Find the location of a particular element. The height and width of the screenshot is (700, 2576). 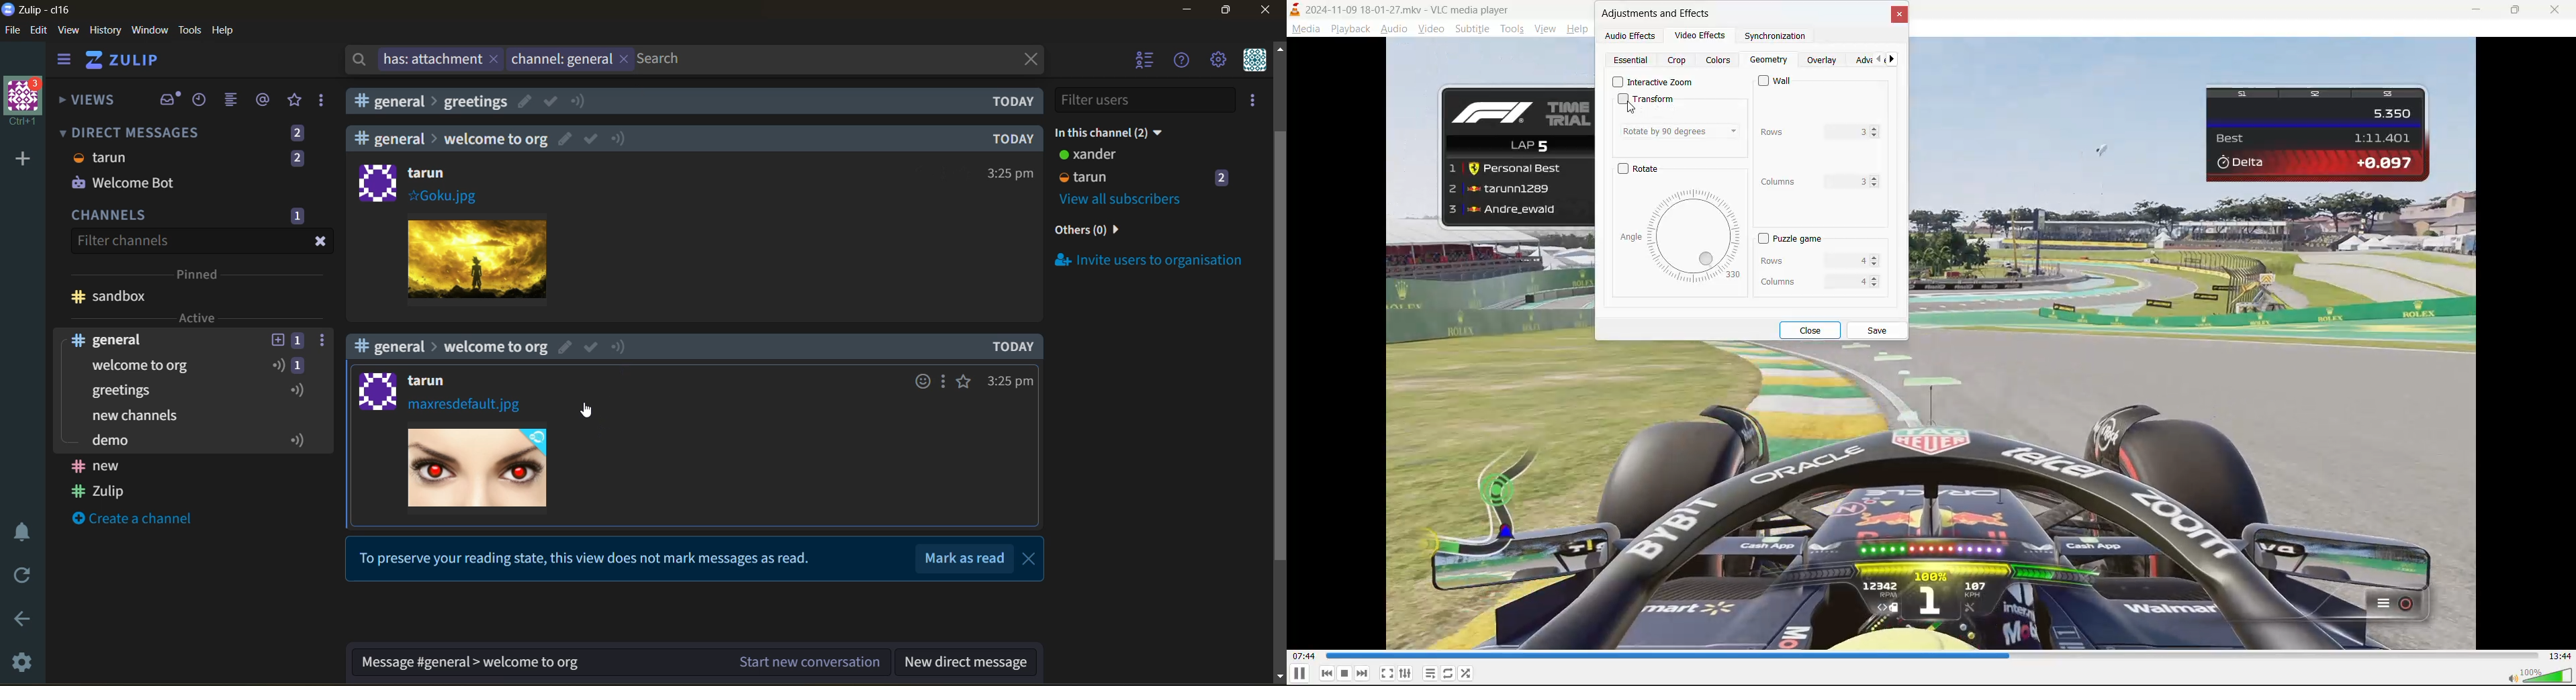

Mark as read is located at coordinates (966, 557).